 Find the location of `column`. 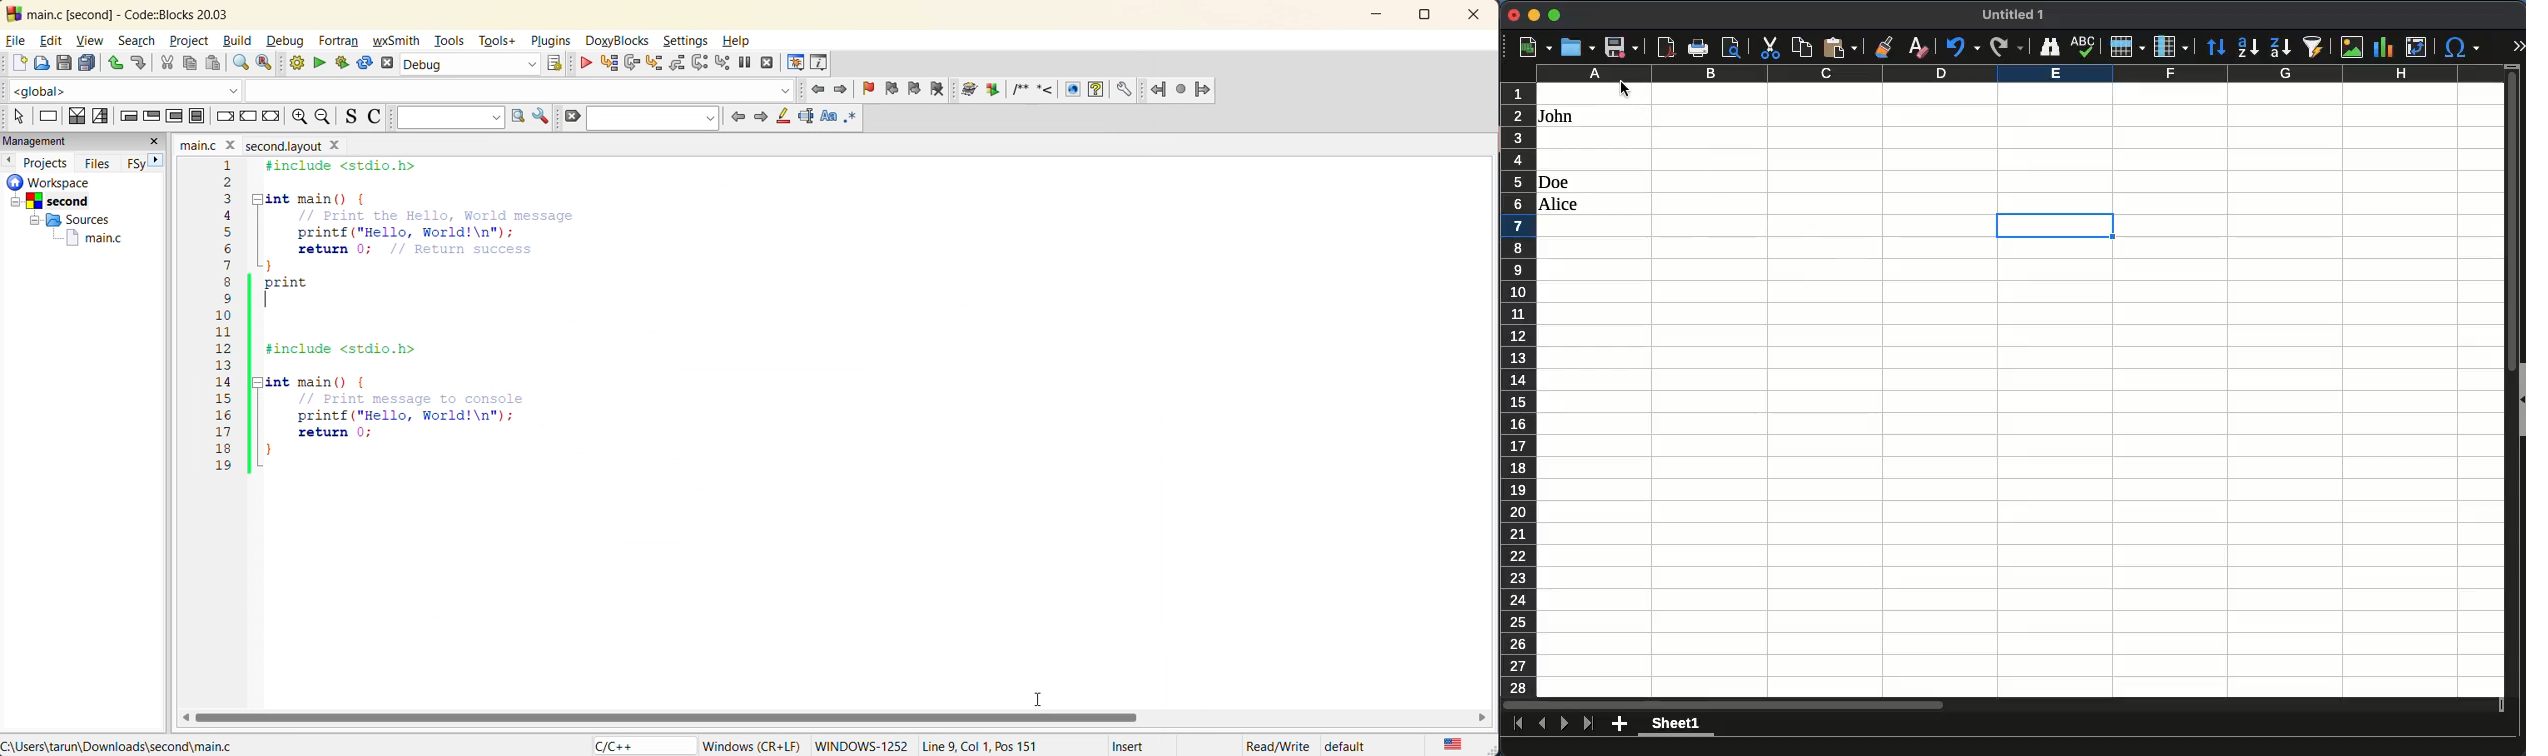

column is located at coordinates (2019, 73).